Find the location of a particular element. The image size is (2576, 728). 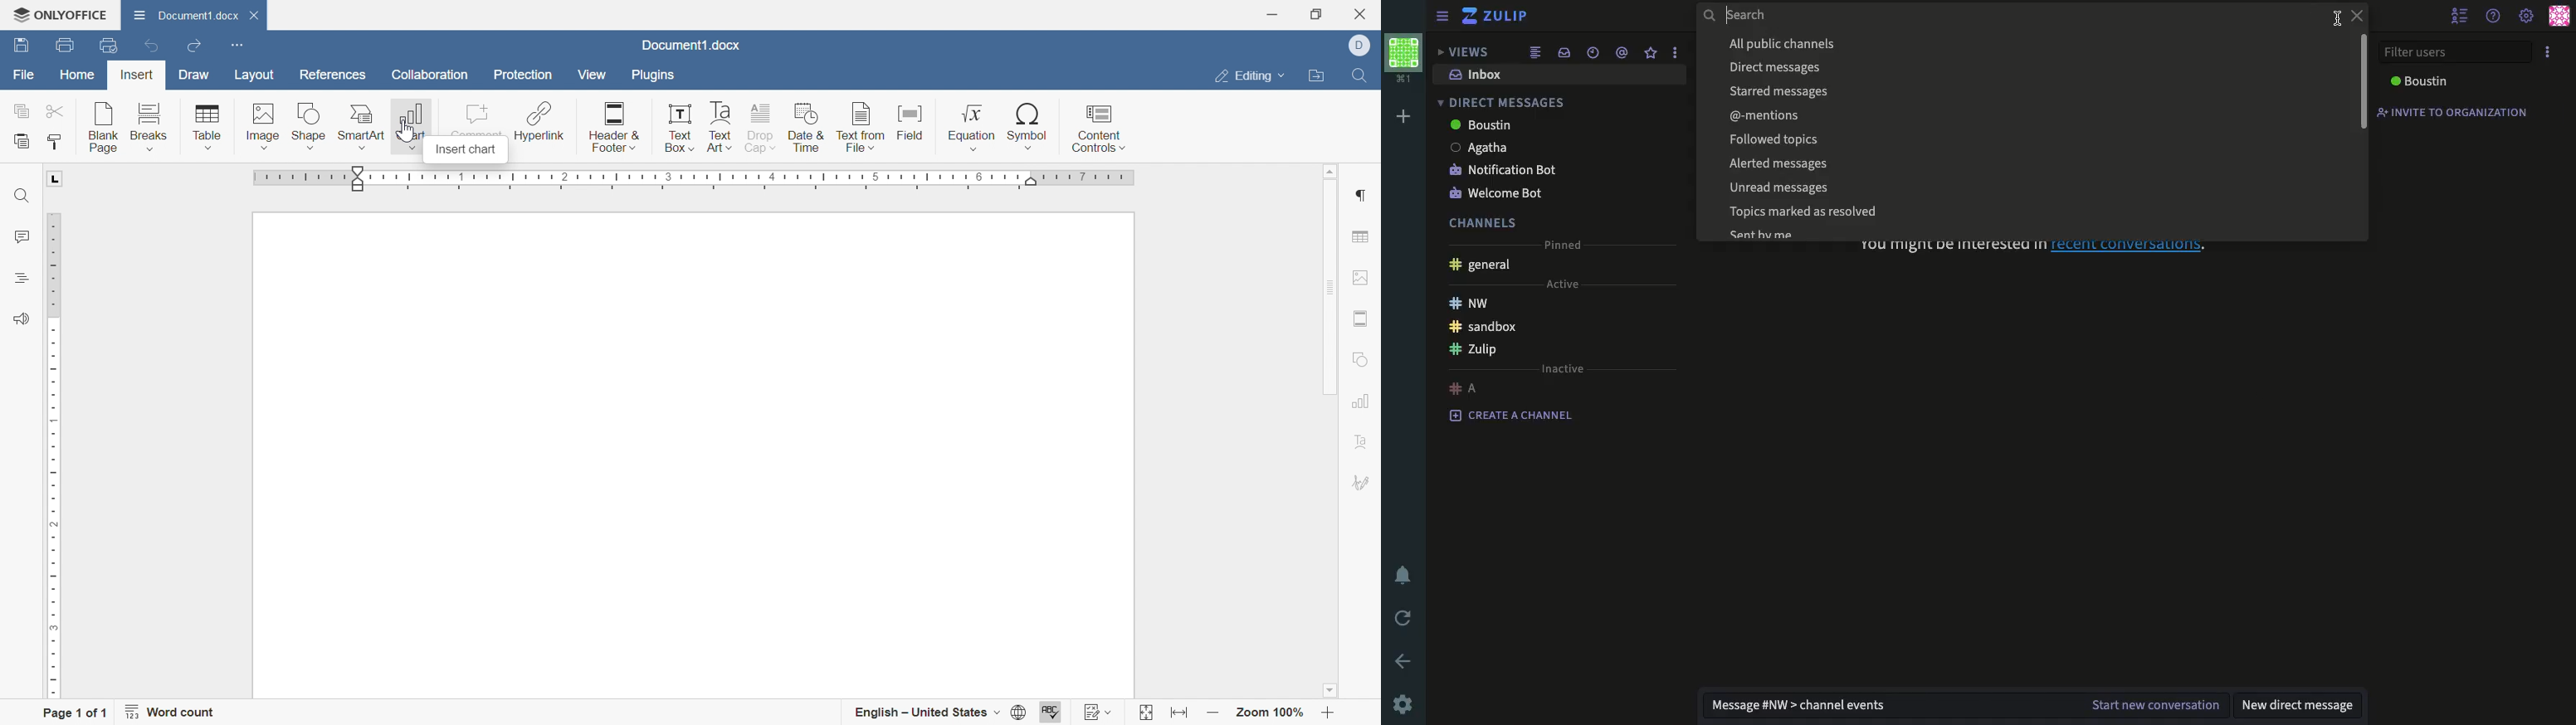

notification bot is located at coordinates (1504, 172).